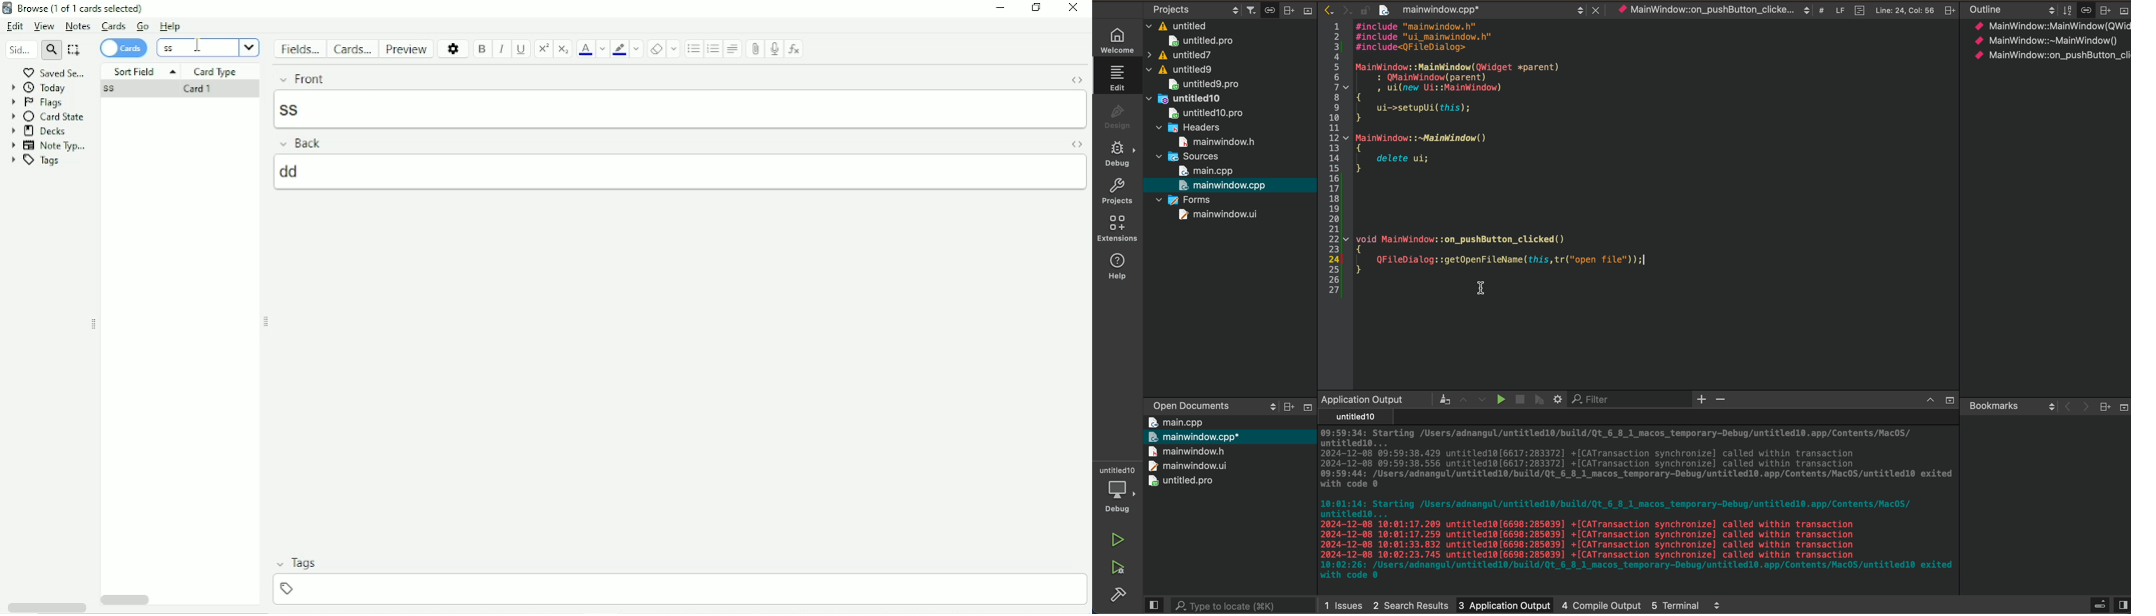 This screenshot has width=2156, height=616. I want to click on edit front, so click(682, 108).